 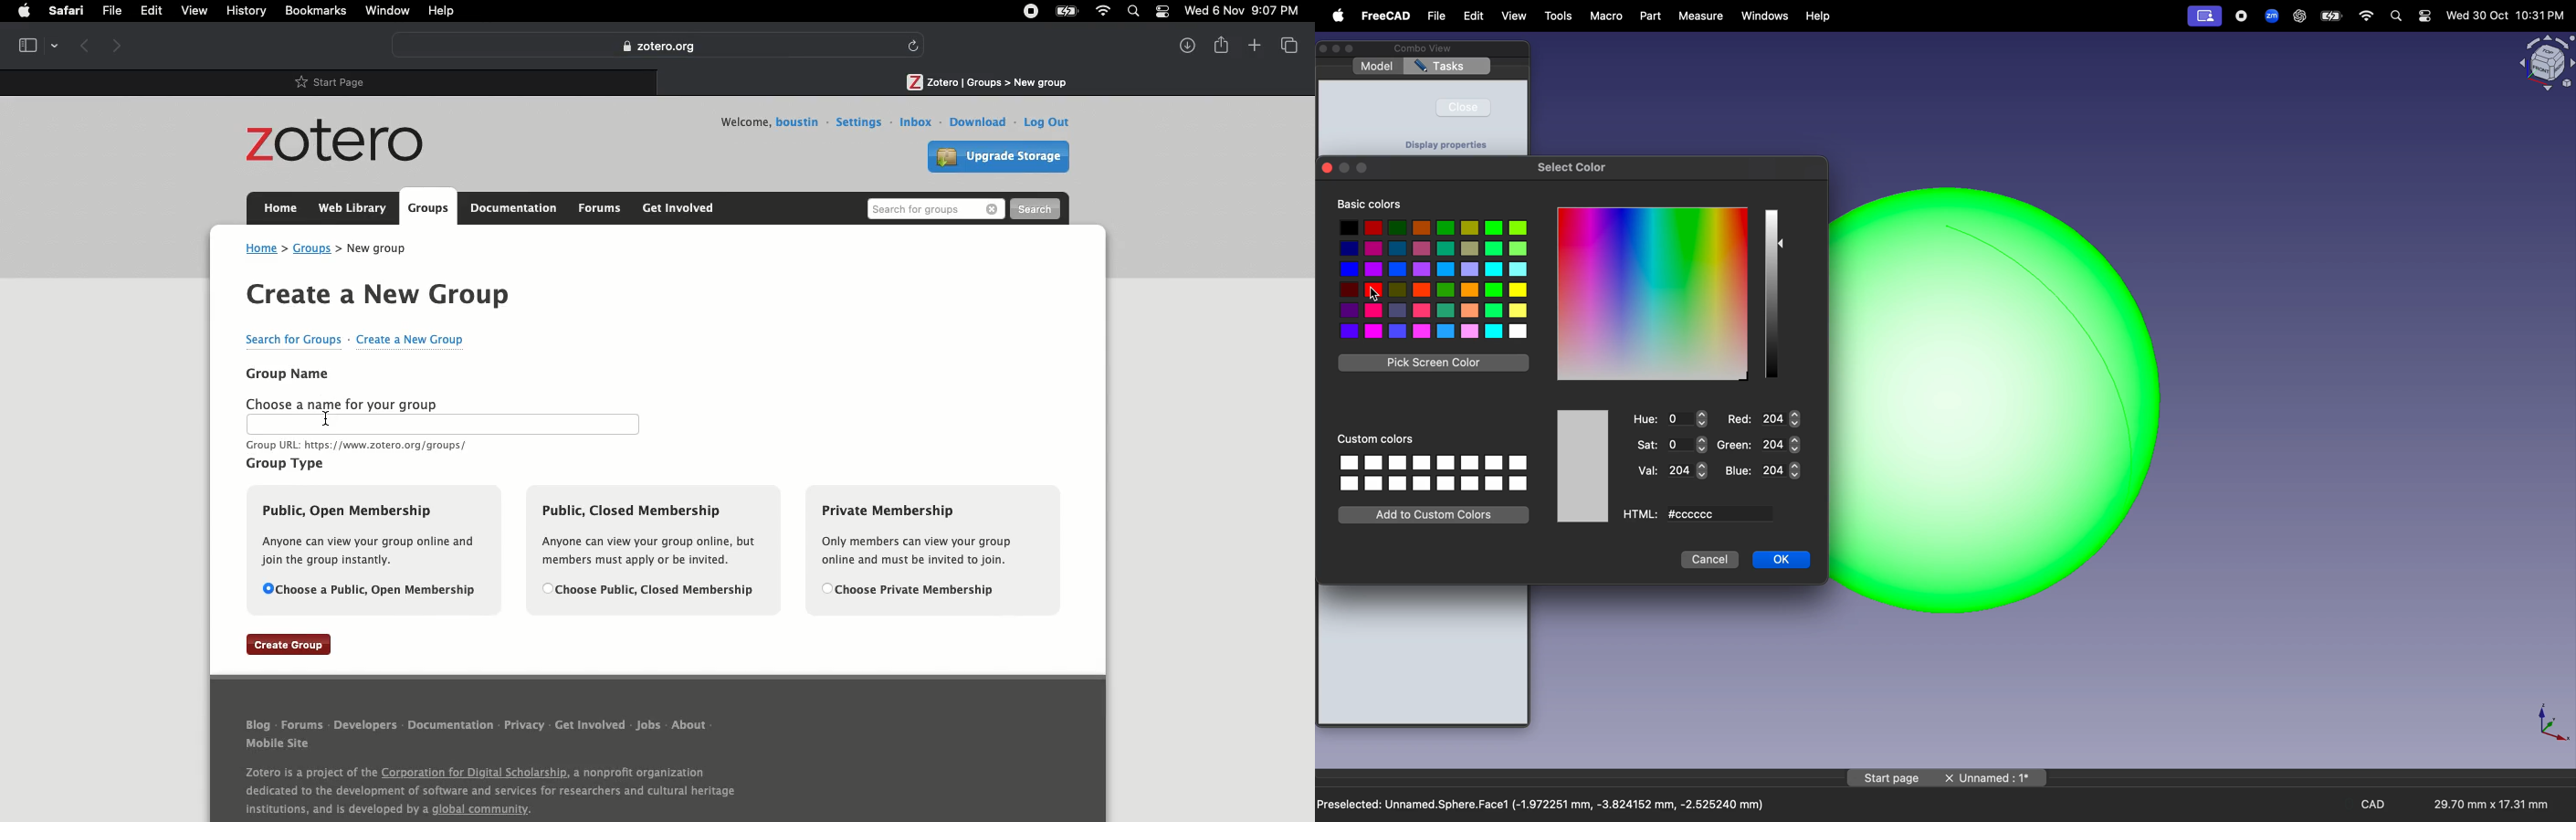 I want to click on Public open membership, so click(x=377, y=551).